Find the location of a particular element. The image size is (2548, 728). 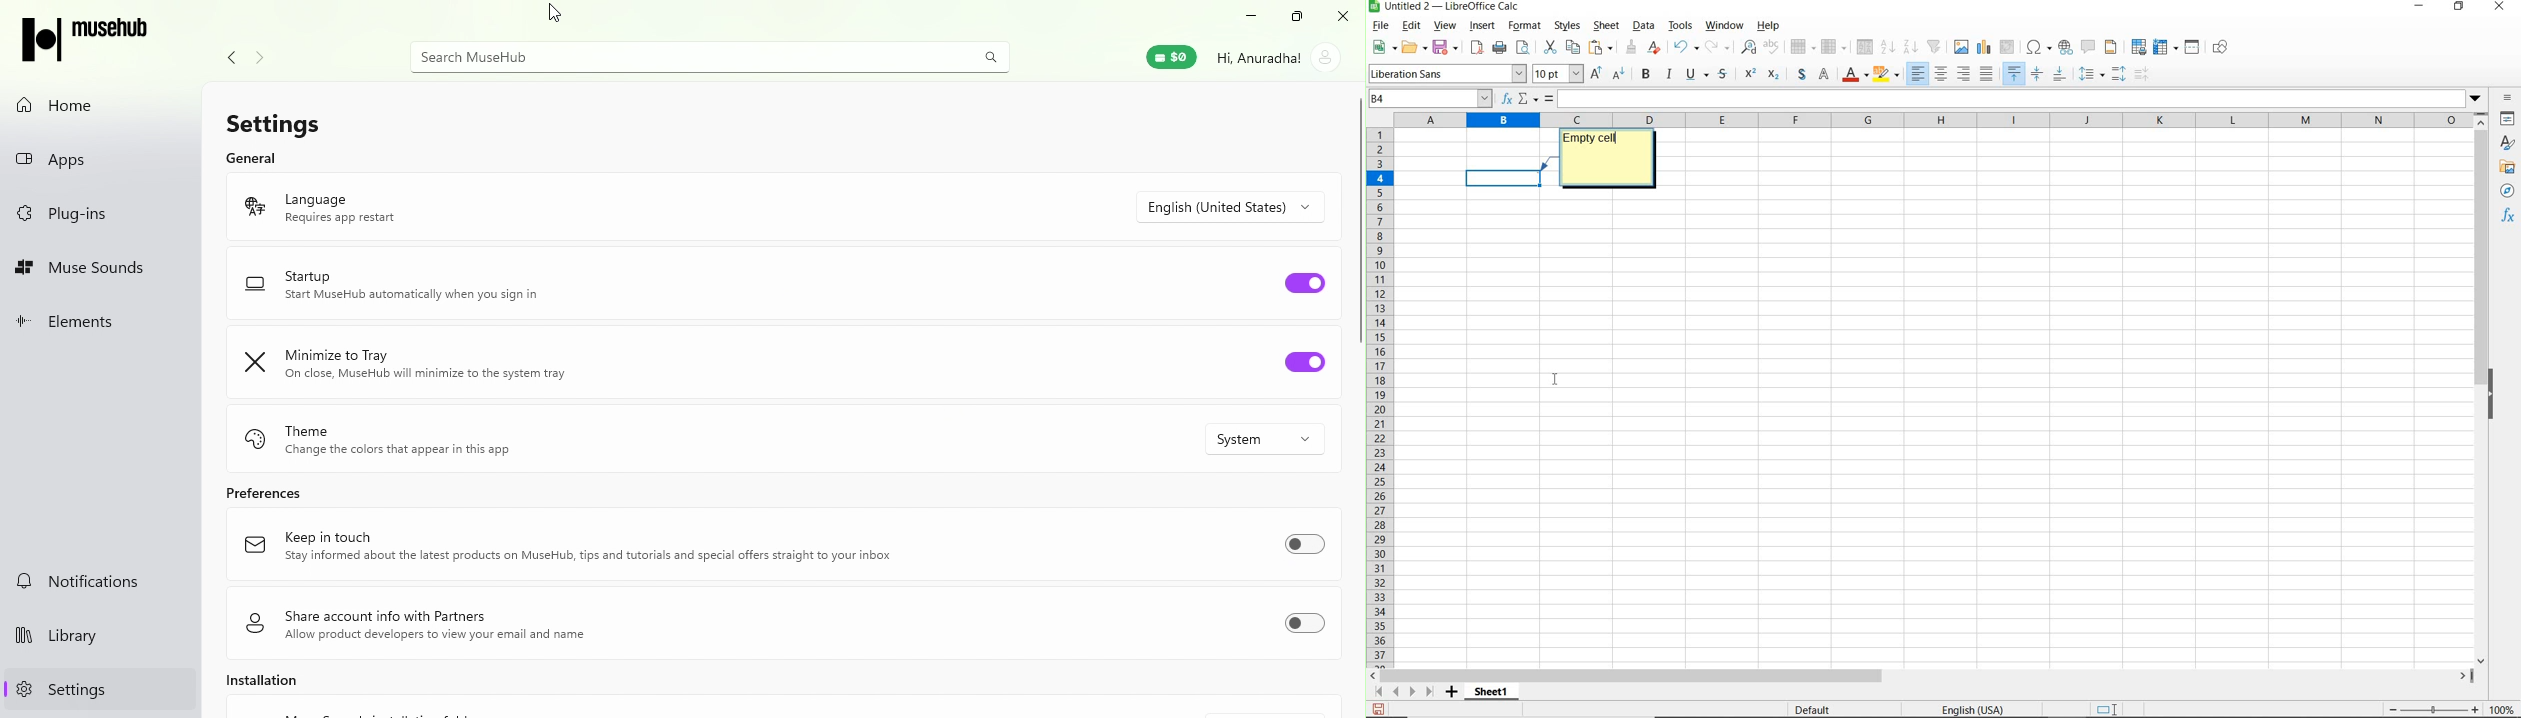

Apps is located at coordinates (104, 160).